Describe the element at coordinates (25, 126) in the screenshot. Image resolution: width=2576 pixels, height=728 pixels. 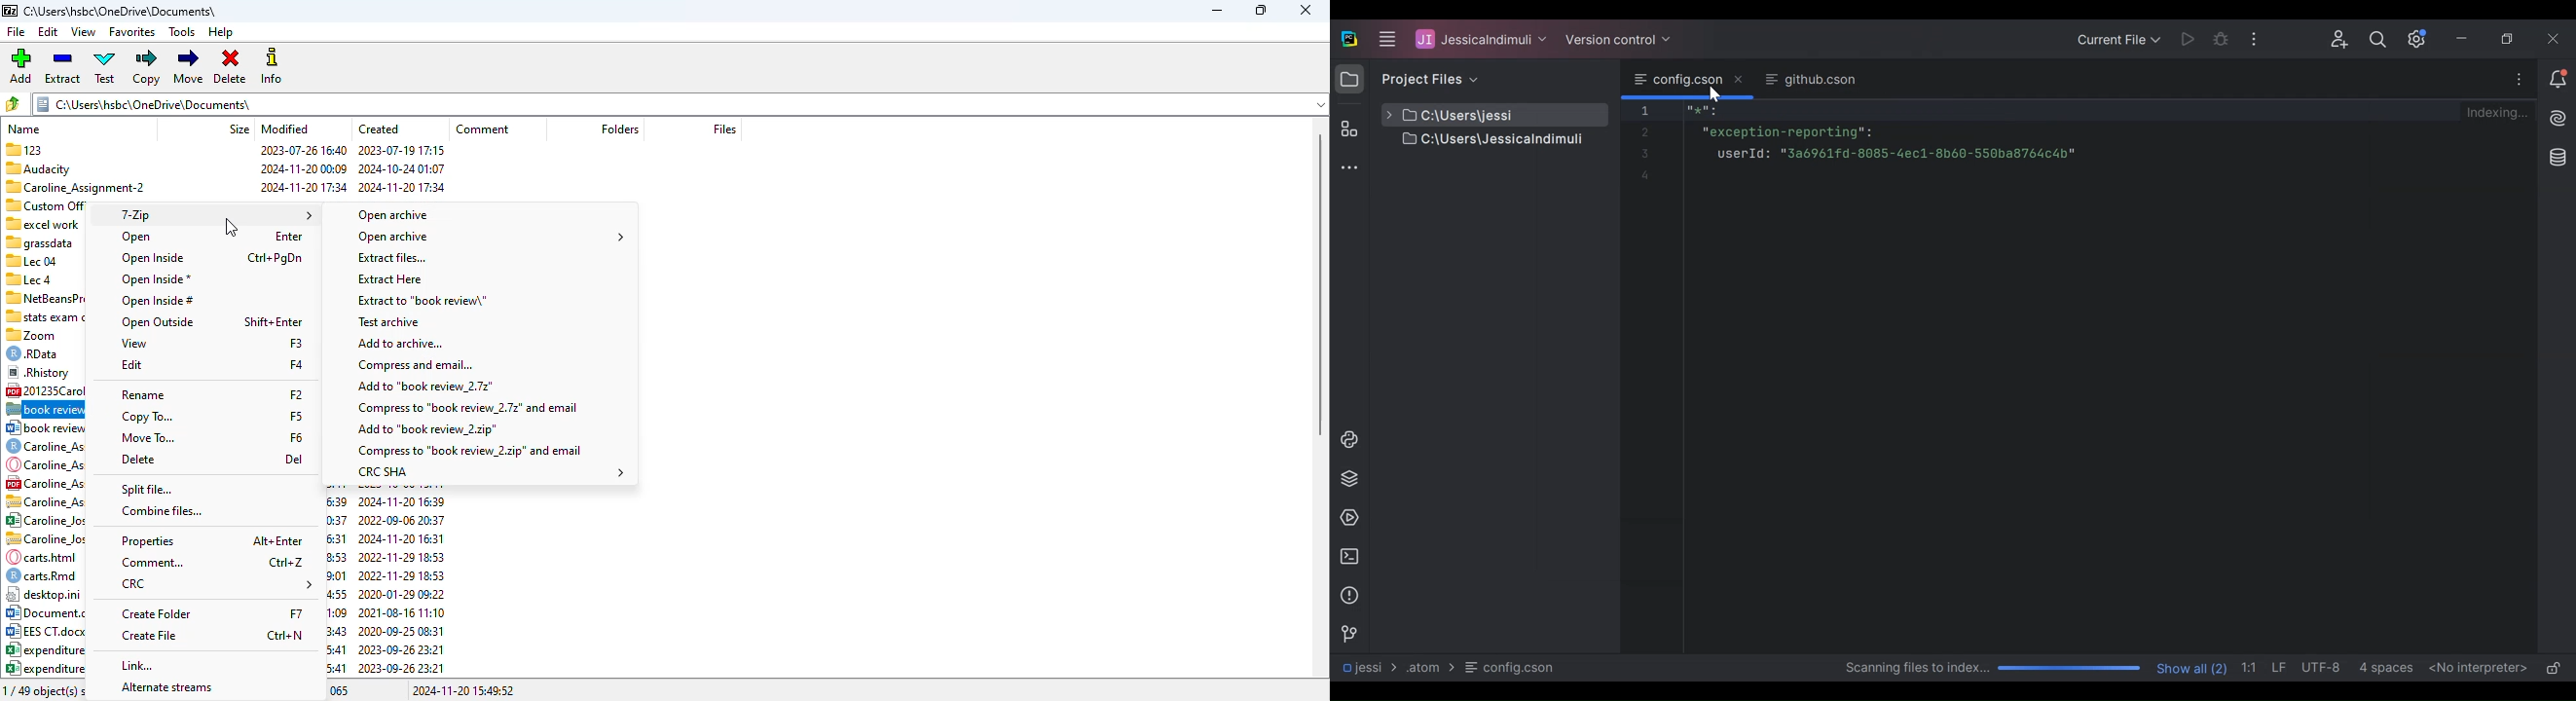
I see `name` at that location.